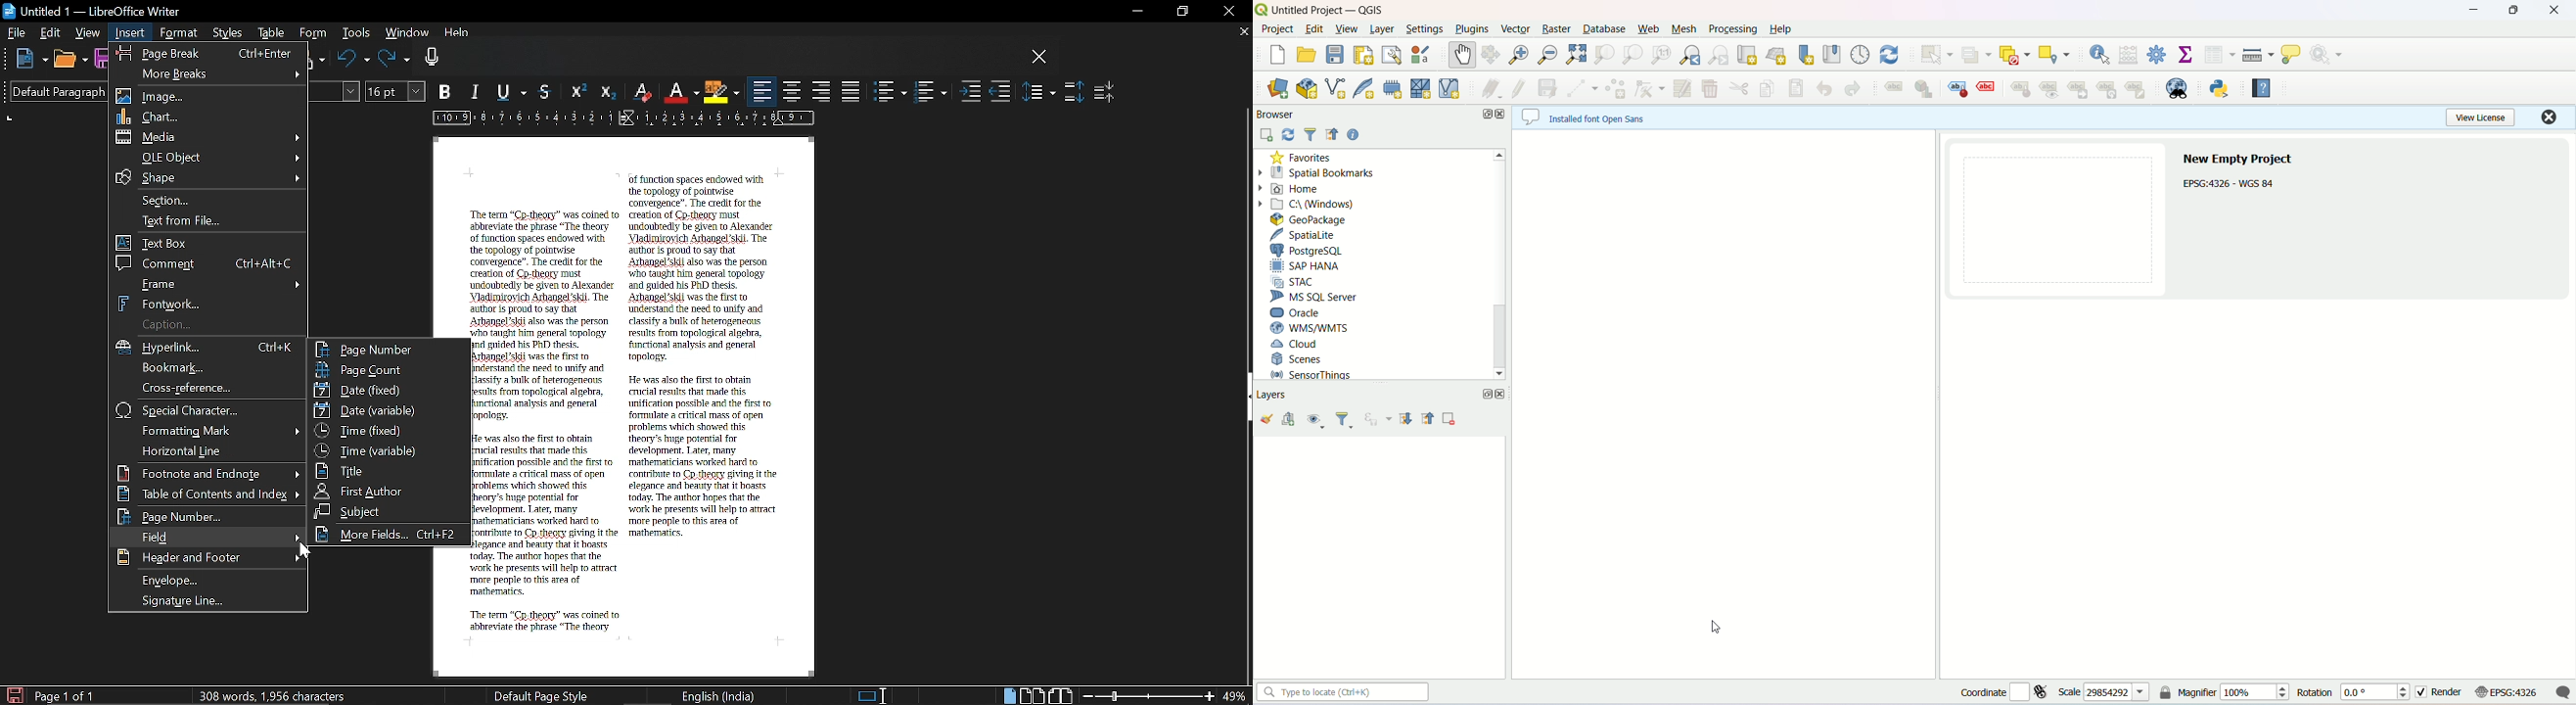 The image size is (2576, 728). Describe the element at coordinates (207, 177) in the screenshot. I see `Shape` at that location.